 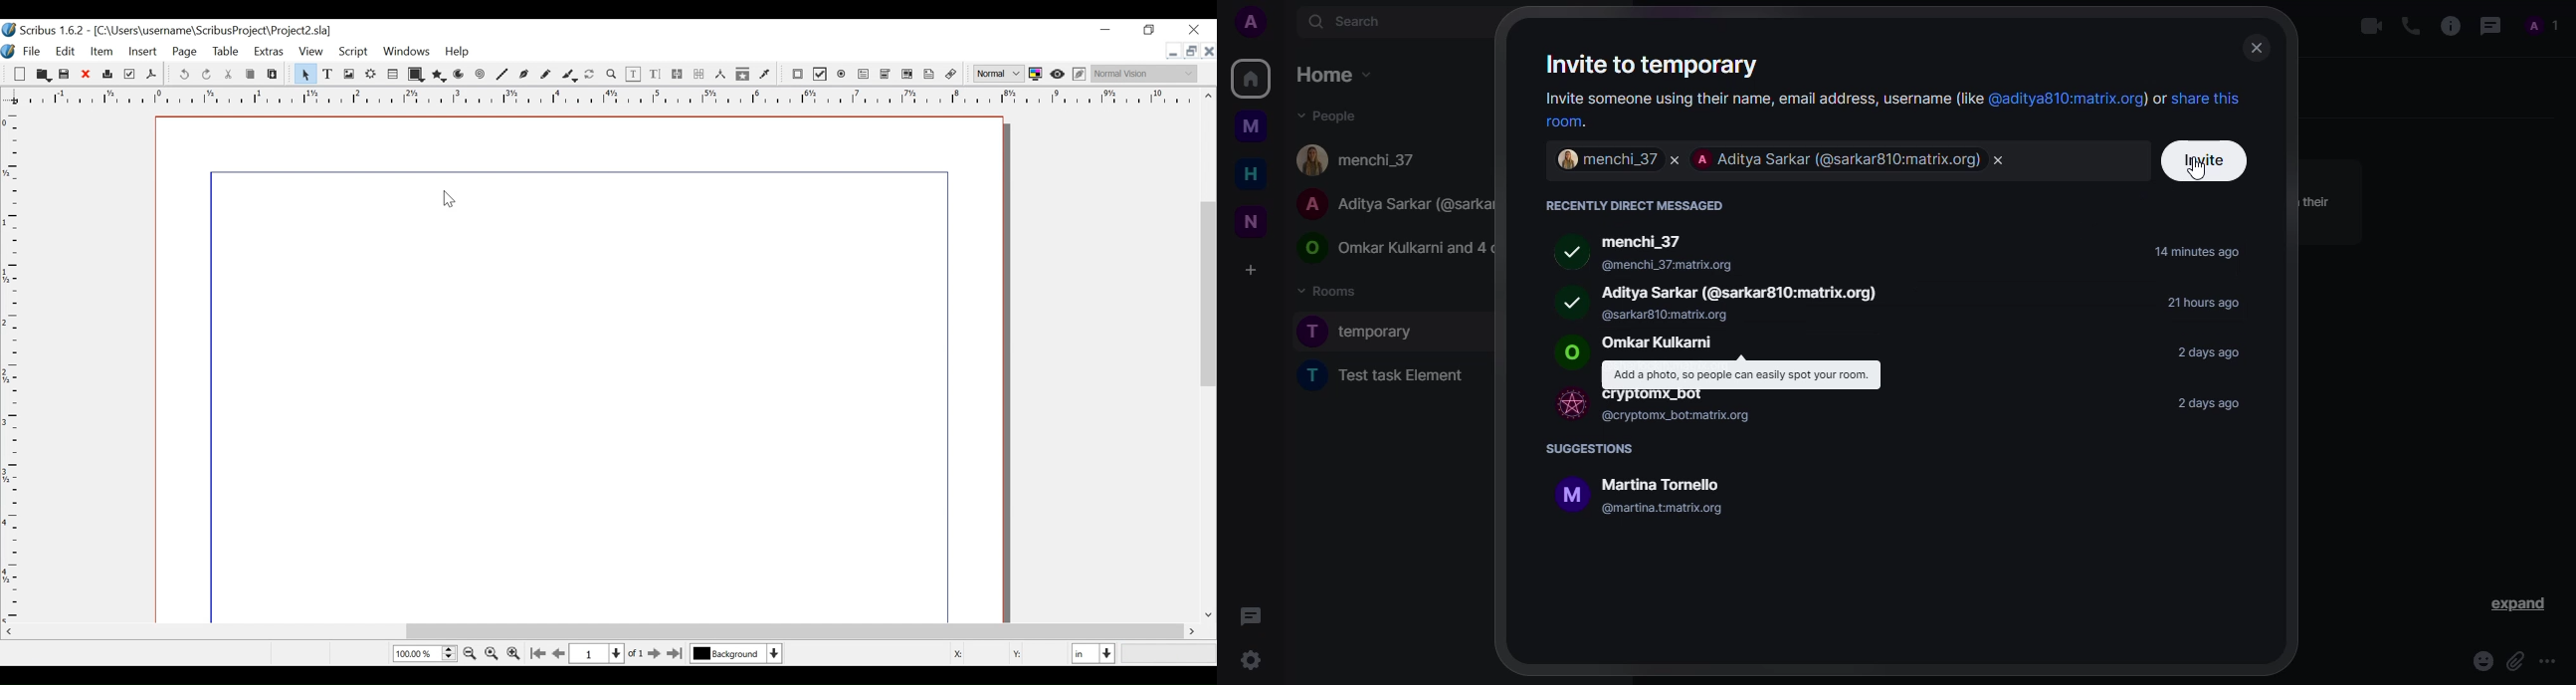 I want to click on Profile picture, so click(x=1565, y=496).